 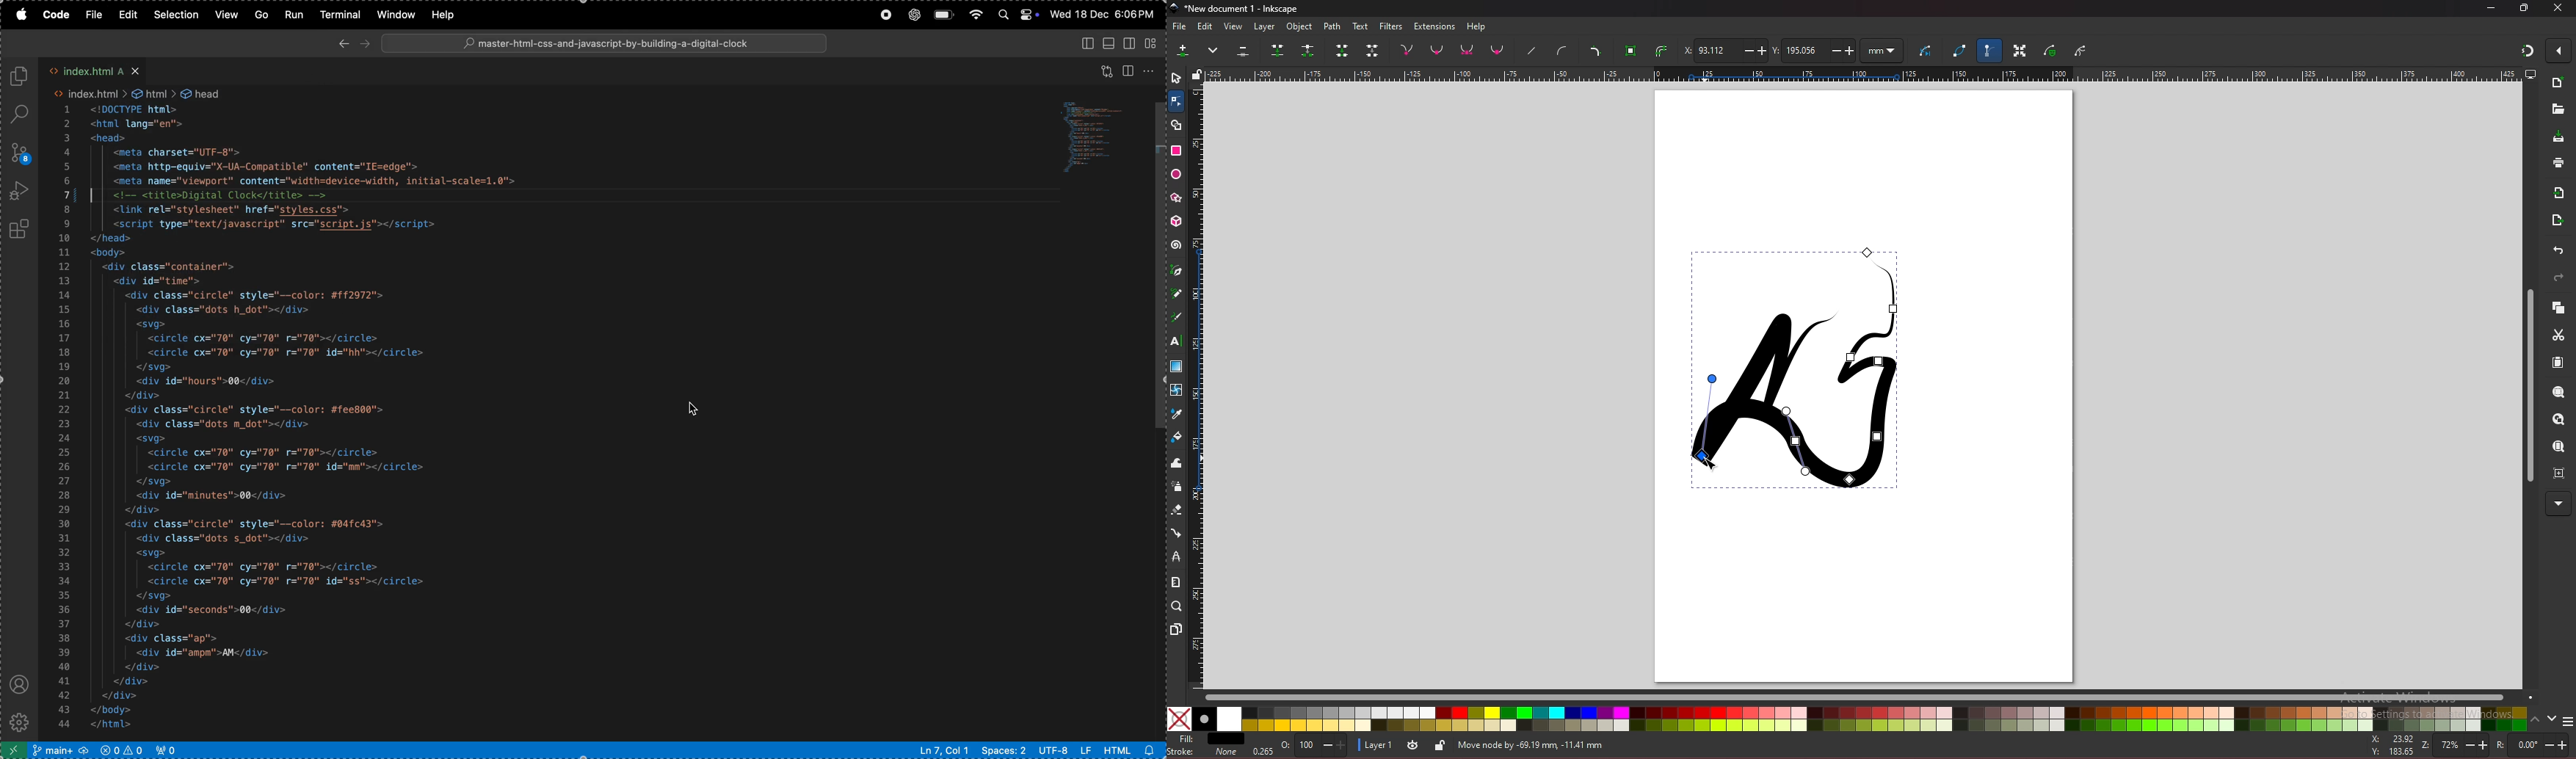 What do you see at coordinates (1205, 26) in the screenshot?
I see `edit` at bounding box center [1205, 26].